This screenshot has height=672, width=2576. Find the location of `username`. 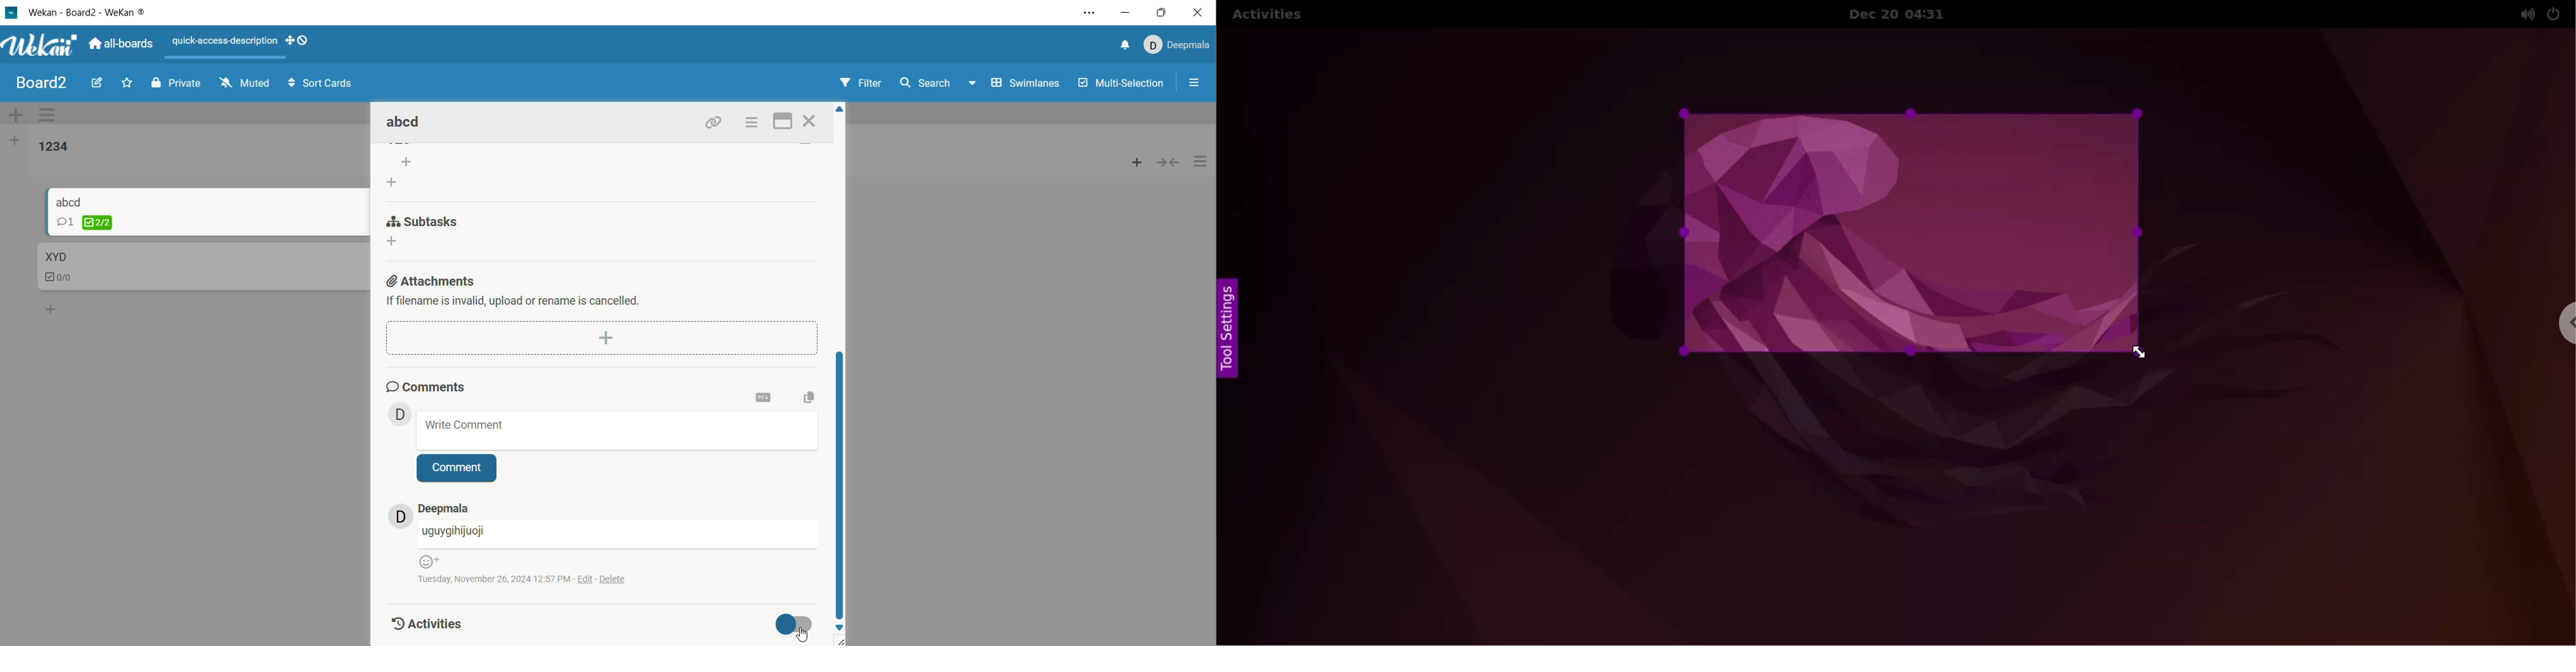

username is located at coordinates (618, 535).